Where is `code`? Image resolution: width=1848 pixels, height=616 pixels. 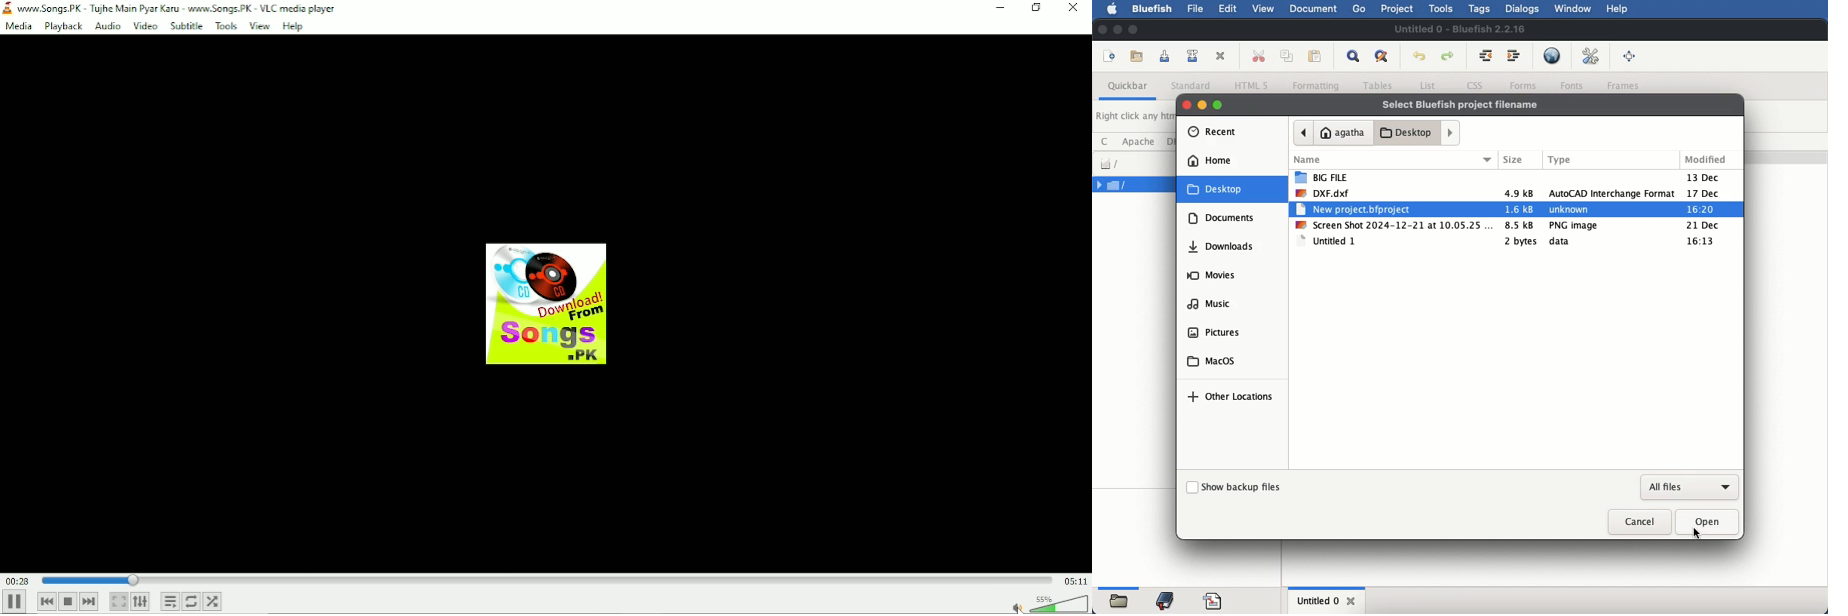
code is located at coordinates (1213, 599).